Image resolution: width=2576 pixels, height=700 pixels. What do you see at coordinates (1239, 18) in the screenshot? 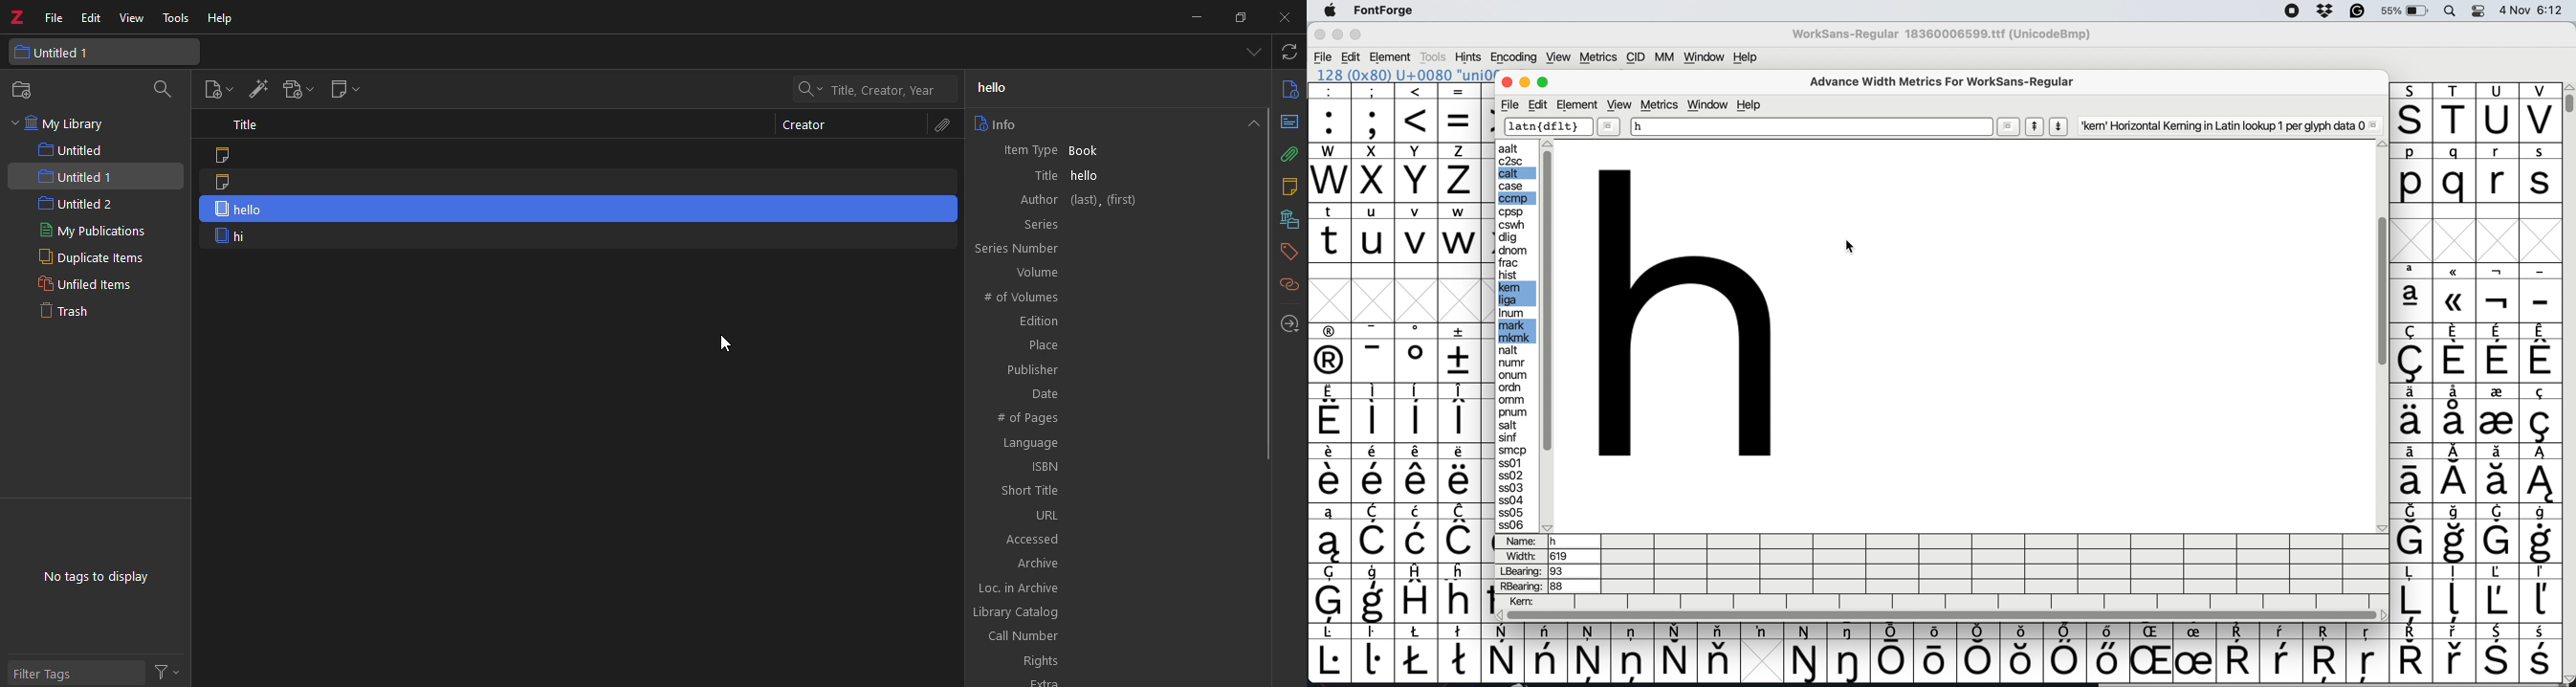
I see `maximize` at bounding box center [1239, 18].